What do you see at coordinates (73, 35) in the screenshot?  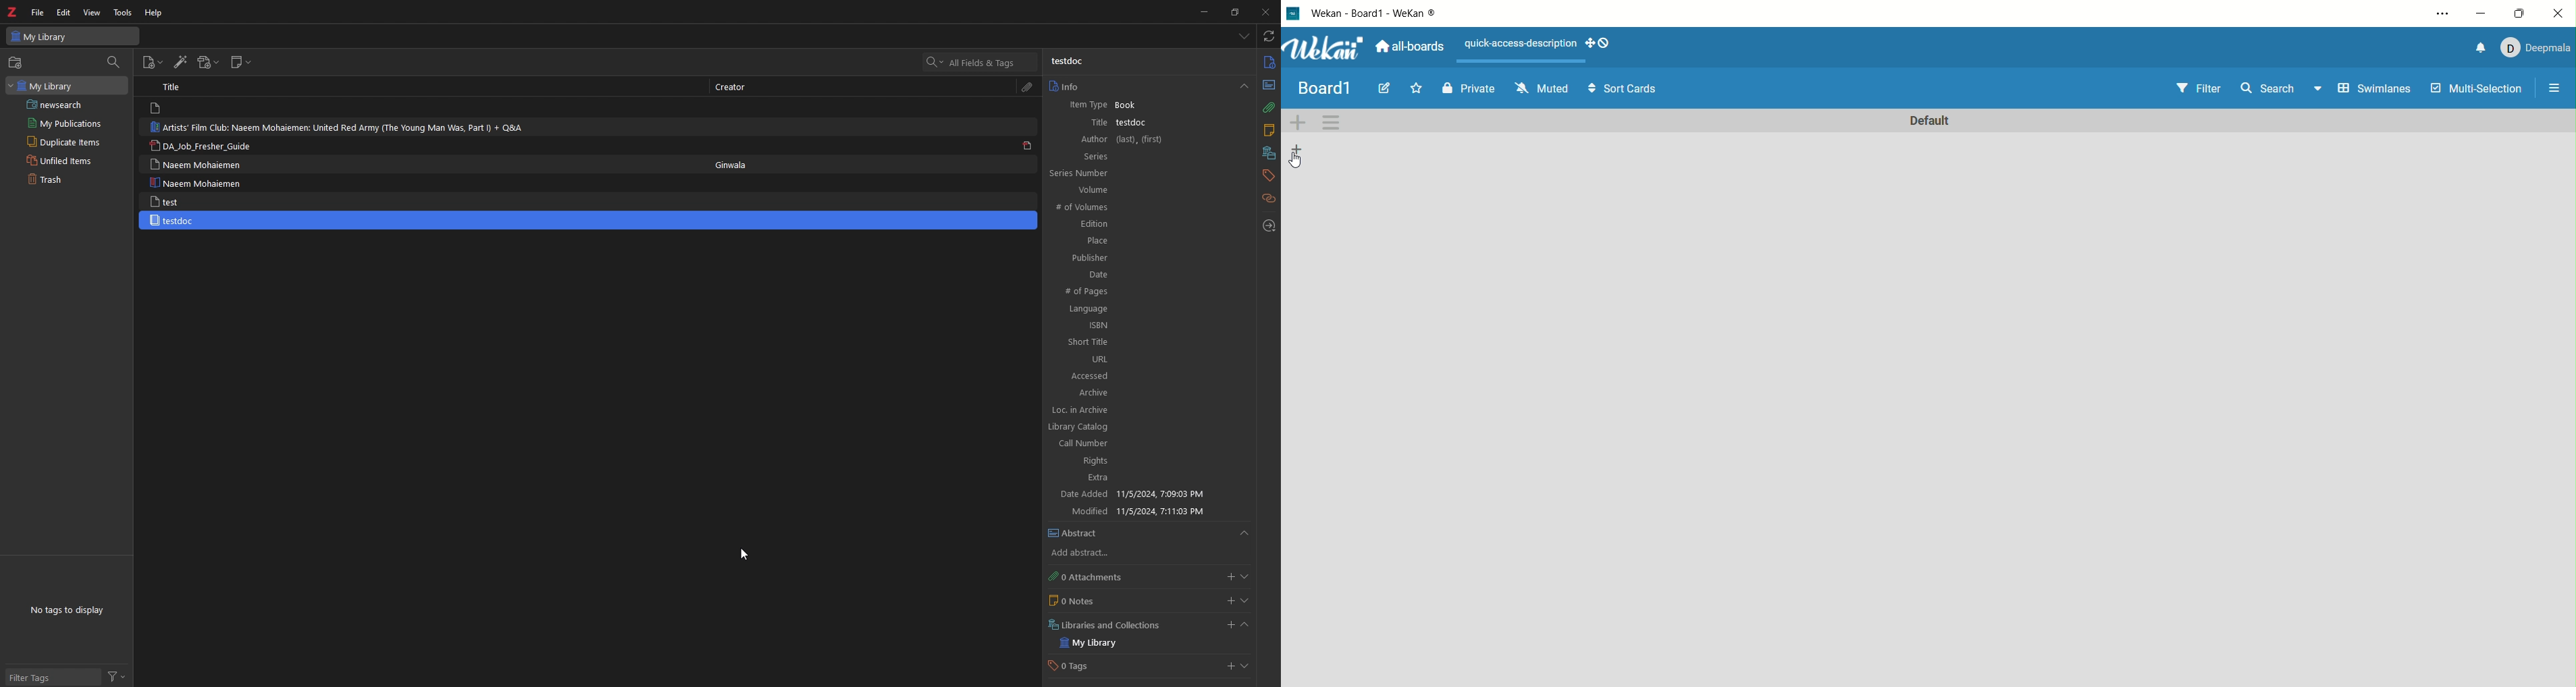 I see `My Library` at bounding box center [73, 35].